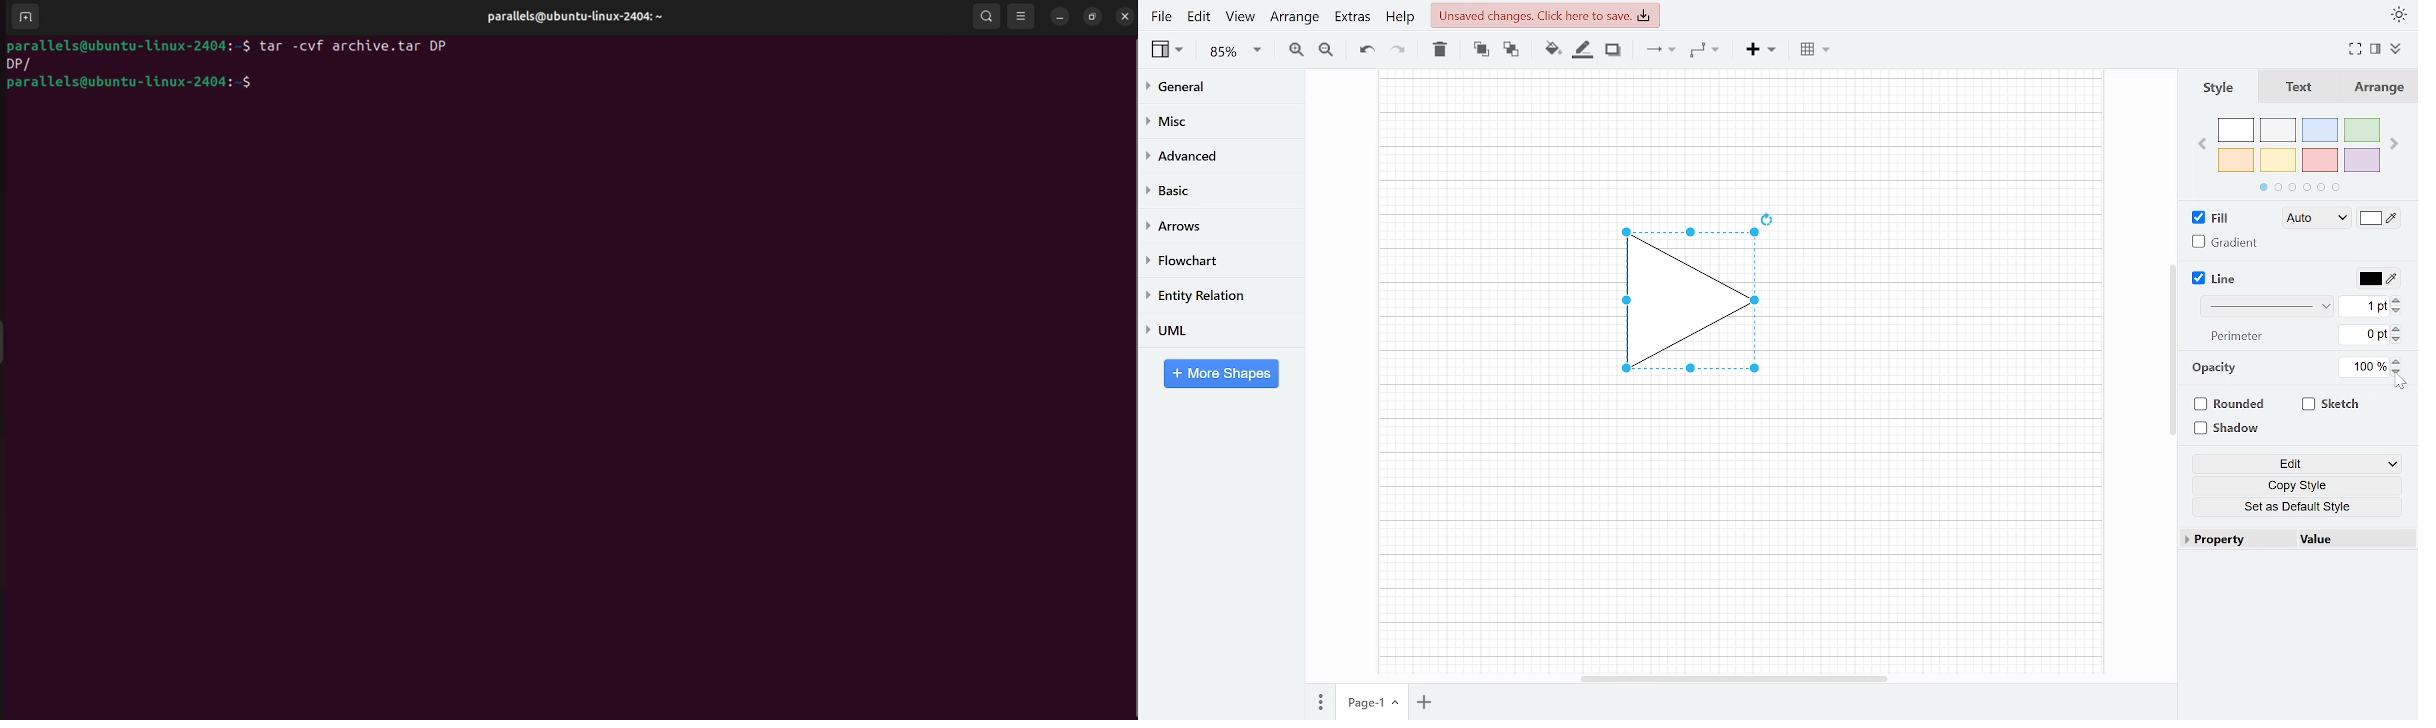 The height and width of the screenshot is (728, 2436). I want to click on Collapse, so click(2403, 51).